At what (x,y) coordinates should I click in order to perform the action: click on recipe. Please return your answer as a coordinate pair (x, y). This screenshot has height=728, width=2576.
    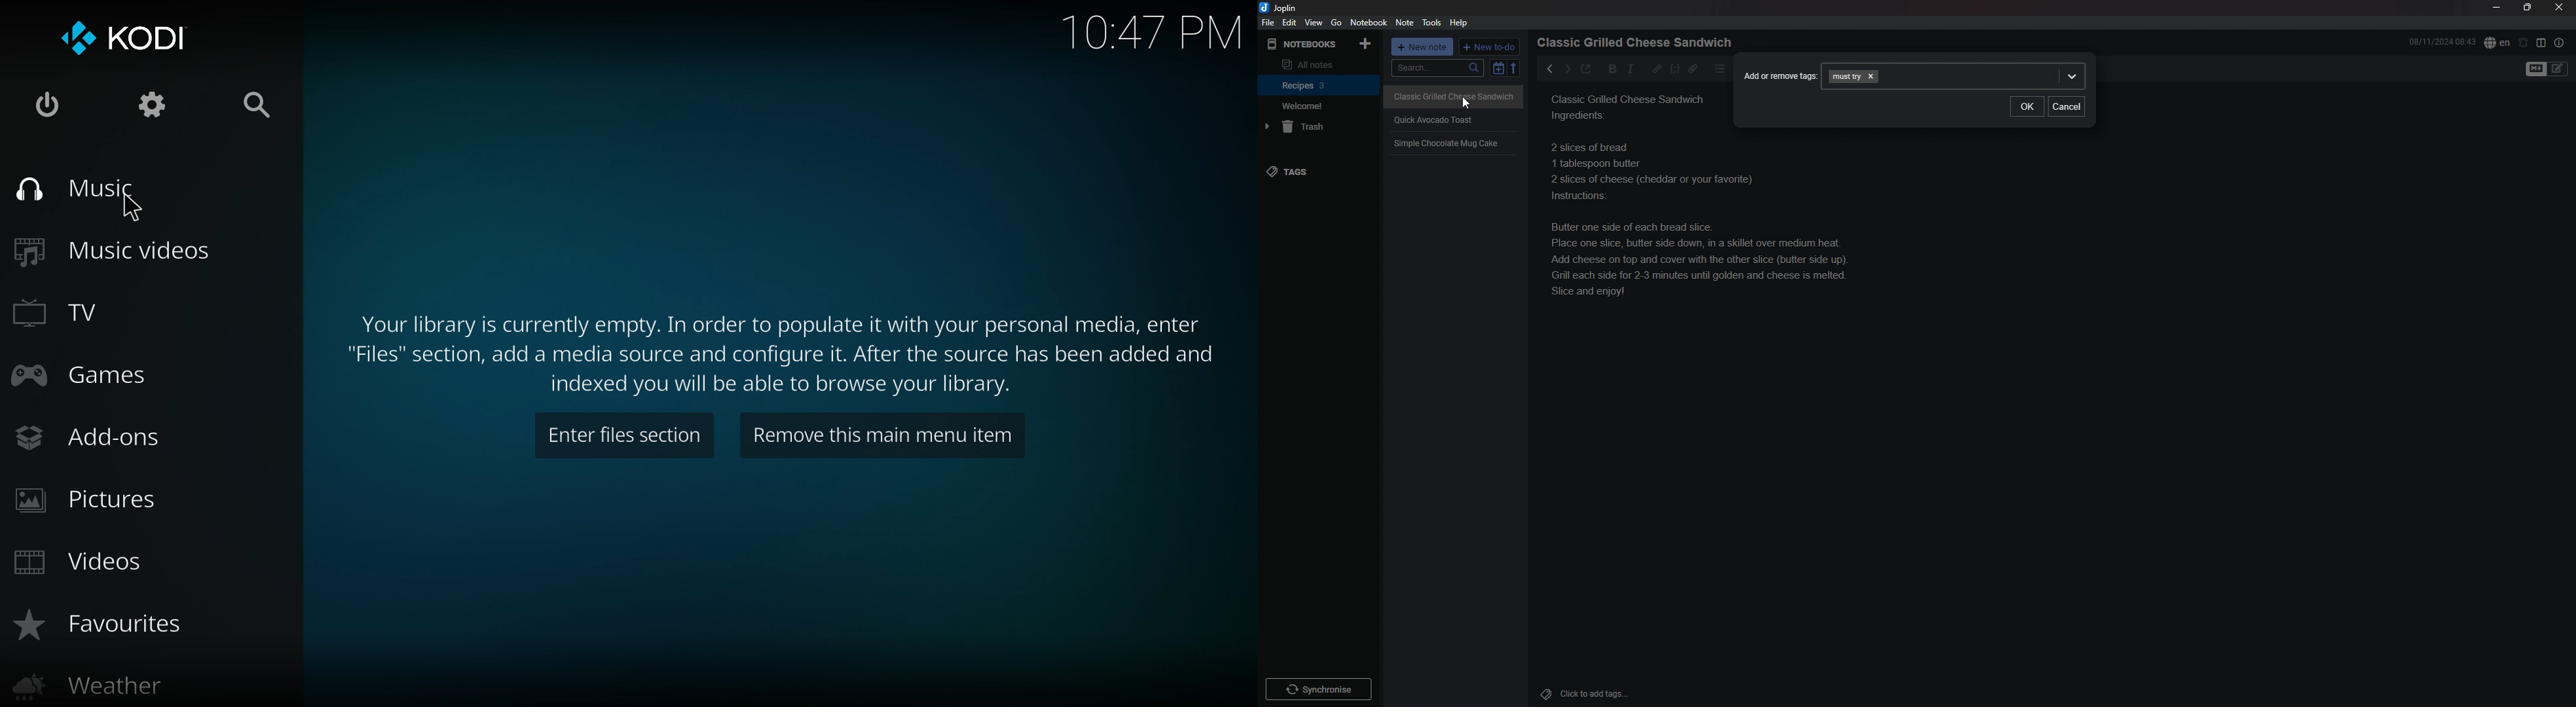
    Looking at the image, I should click on (1434, 119).